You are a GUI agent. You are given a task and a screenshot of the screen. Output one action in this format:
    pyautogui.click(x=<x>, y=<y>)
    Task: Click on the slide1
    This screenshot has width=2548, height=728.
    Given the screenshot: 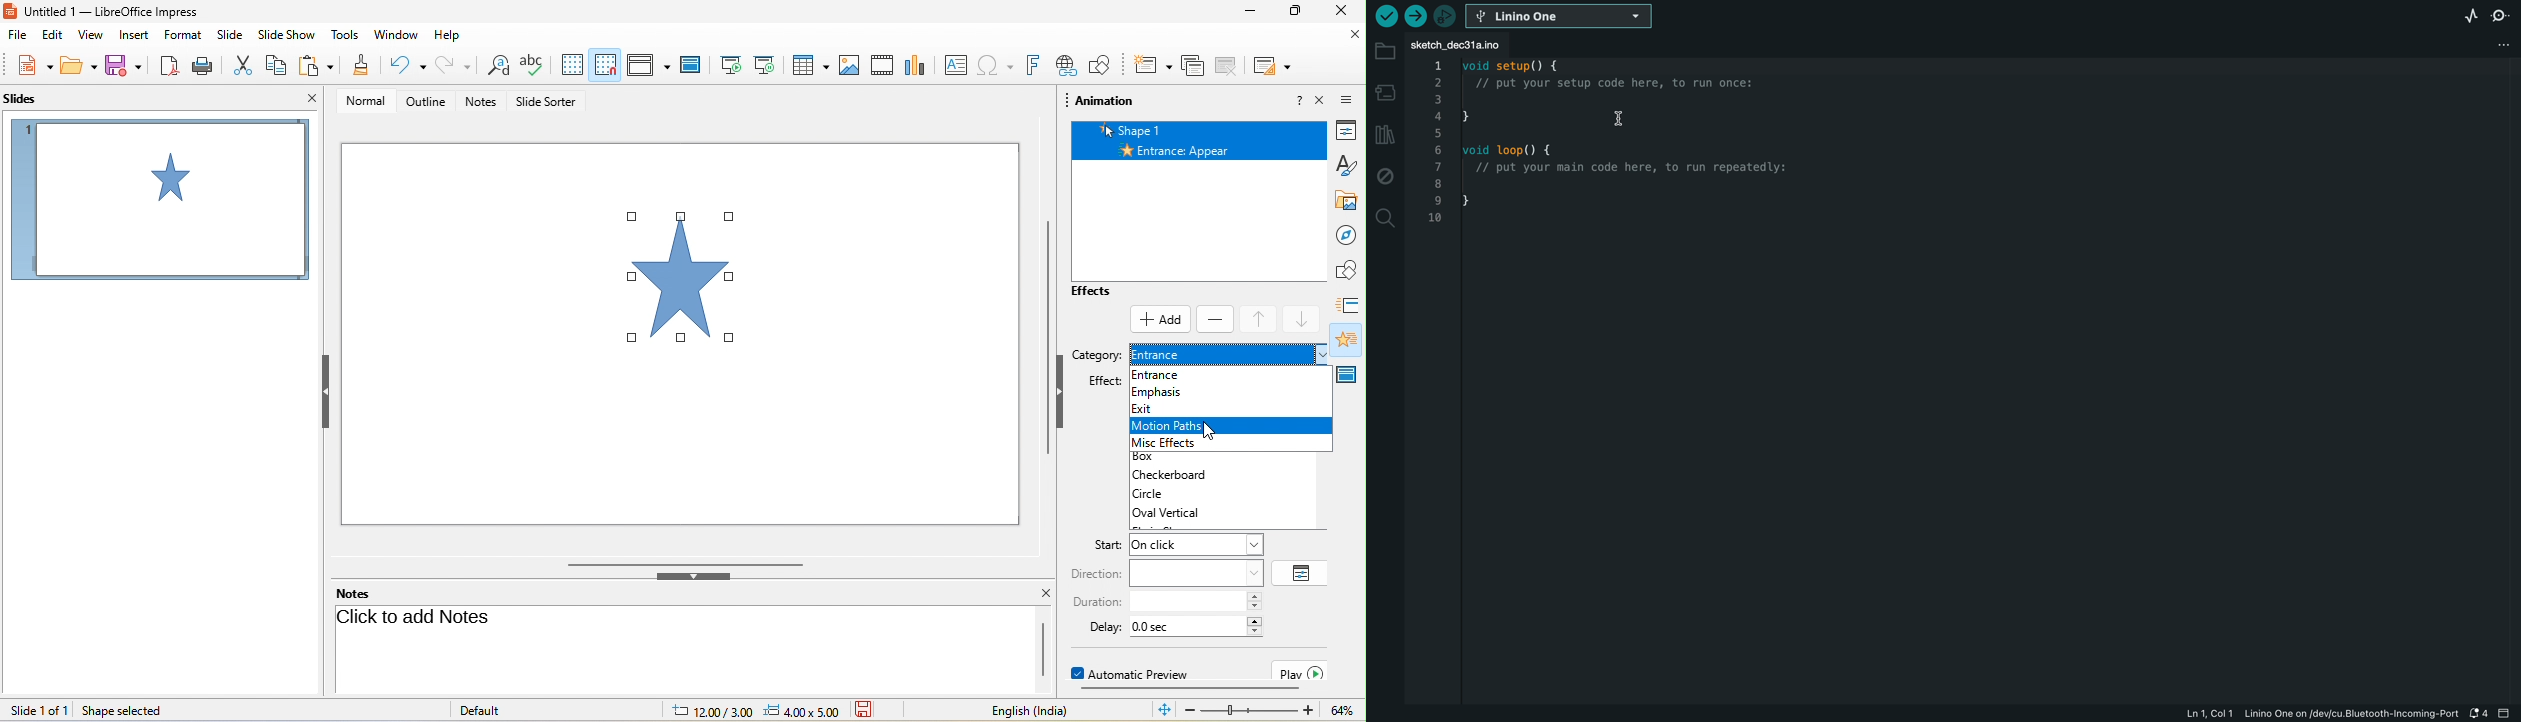 What is the action you would take?
    pyautogui.click(x=159, y=203)
    